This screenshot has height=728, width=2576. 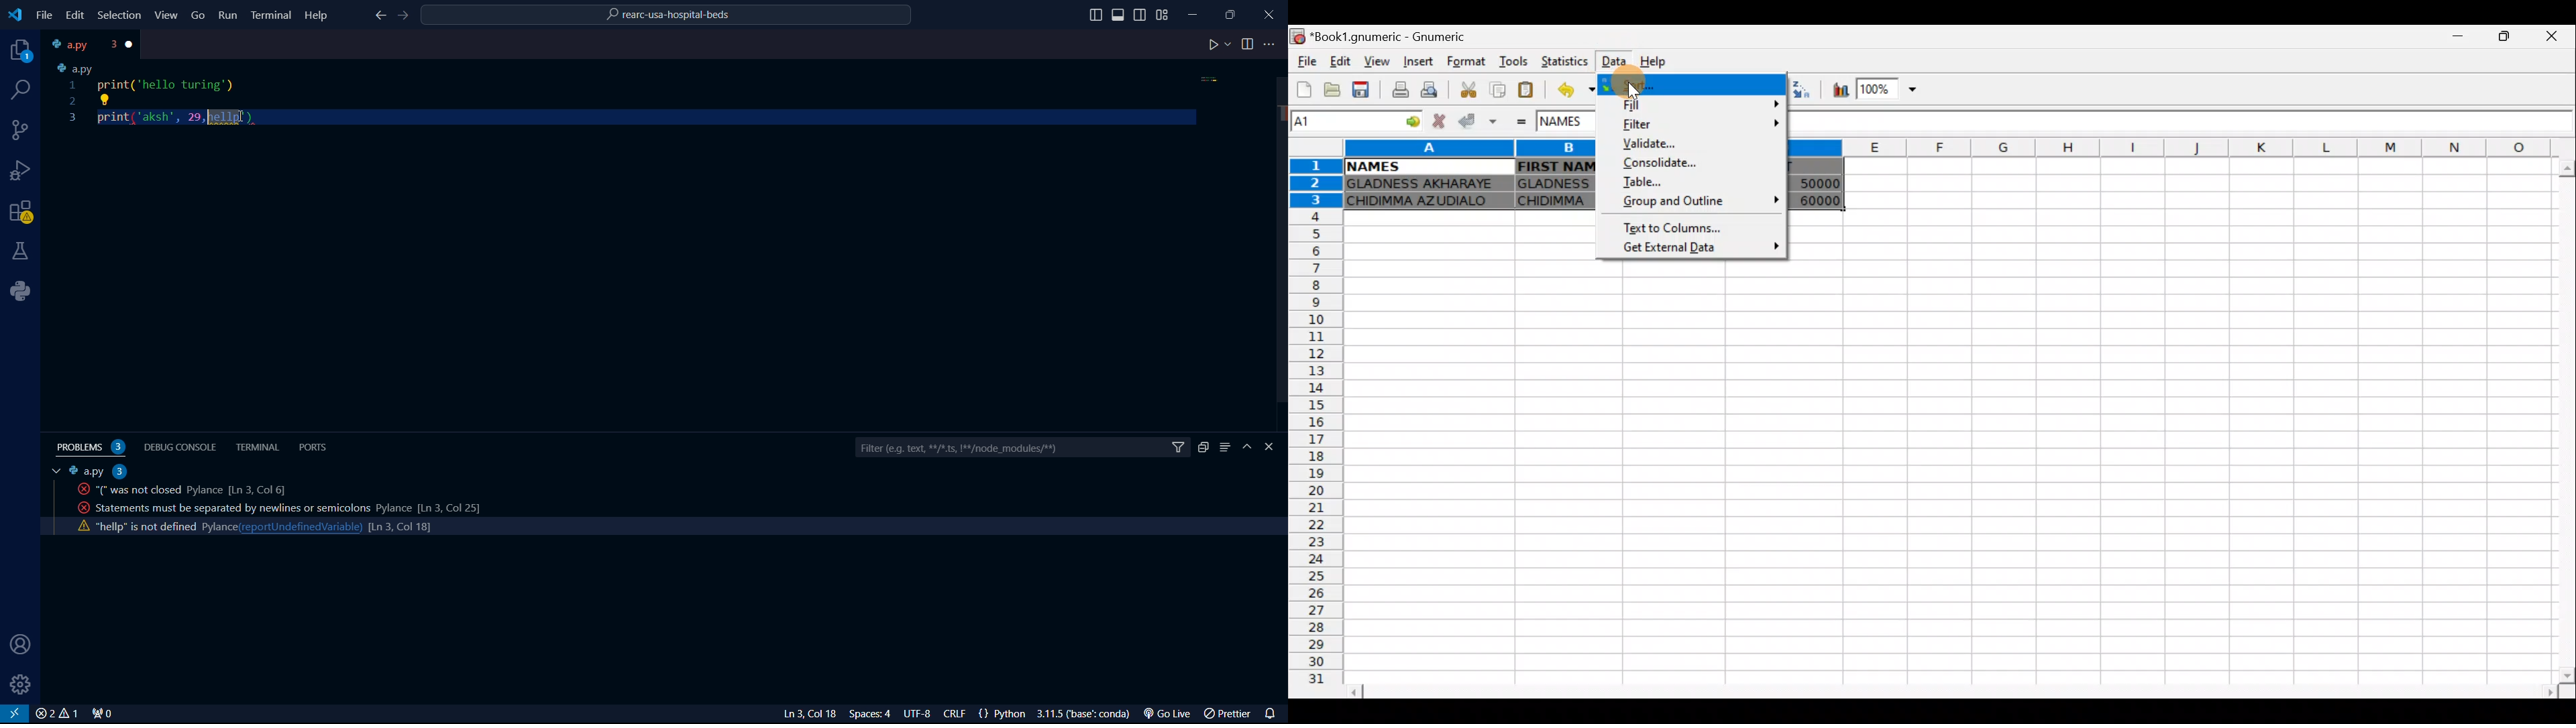 I want to click on activity code, so click(x=177, y=489).